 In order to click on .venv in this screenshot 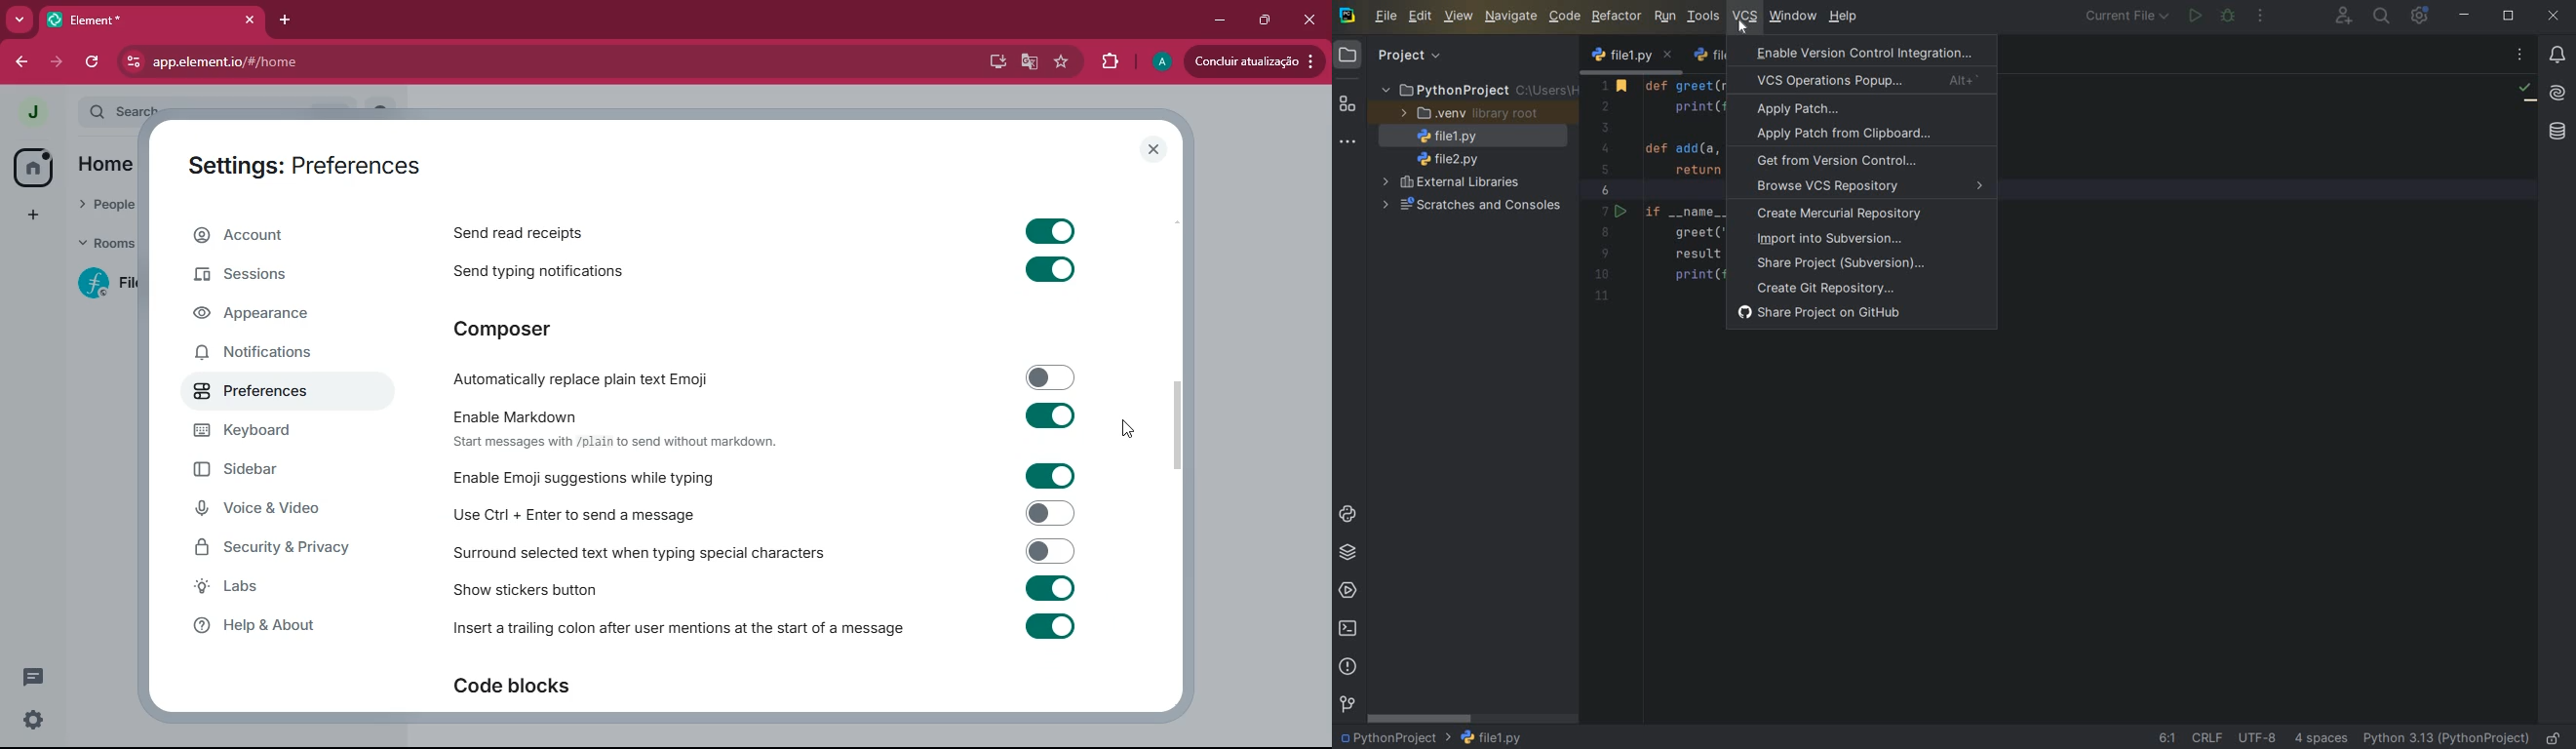, I will do `click(1467, 114)`.